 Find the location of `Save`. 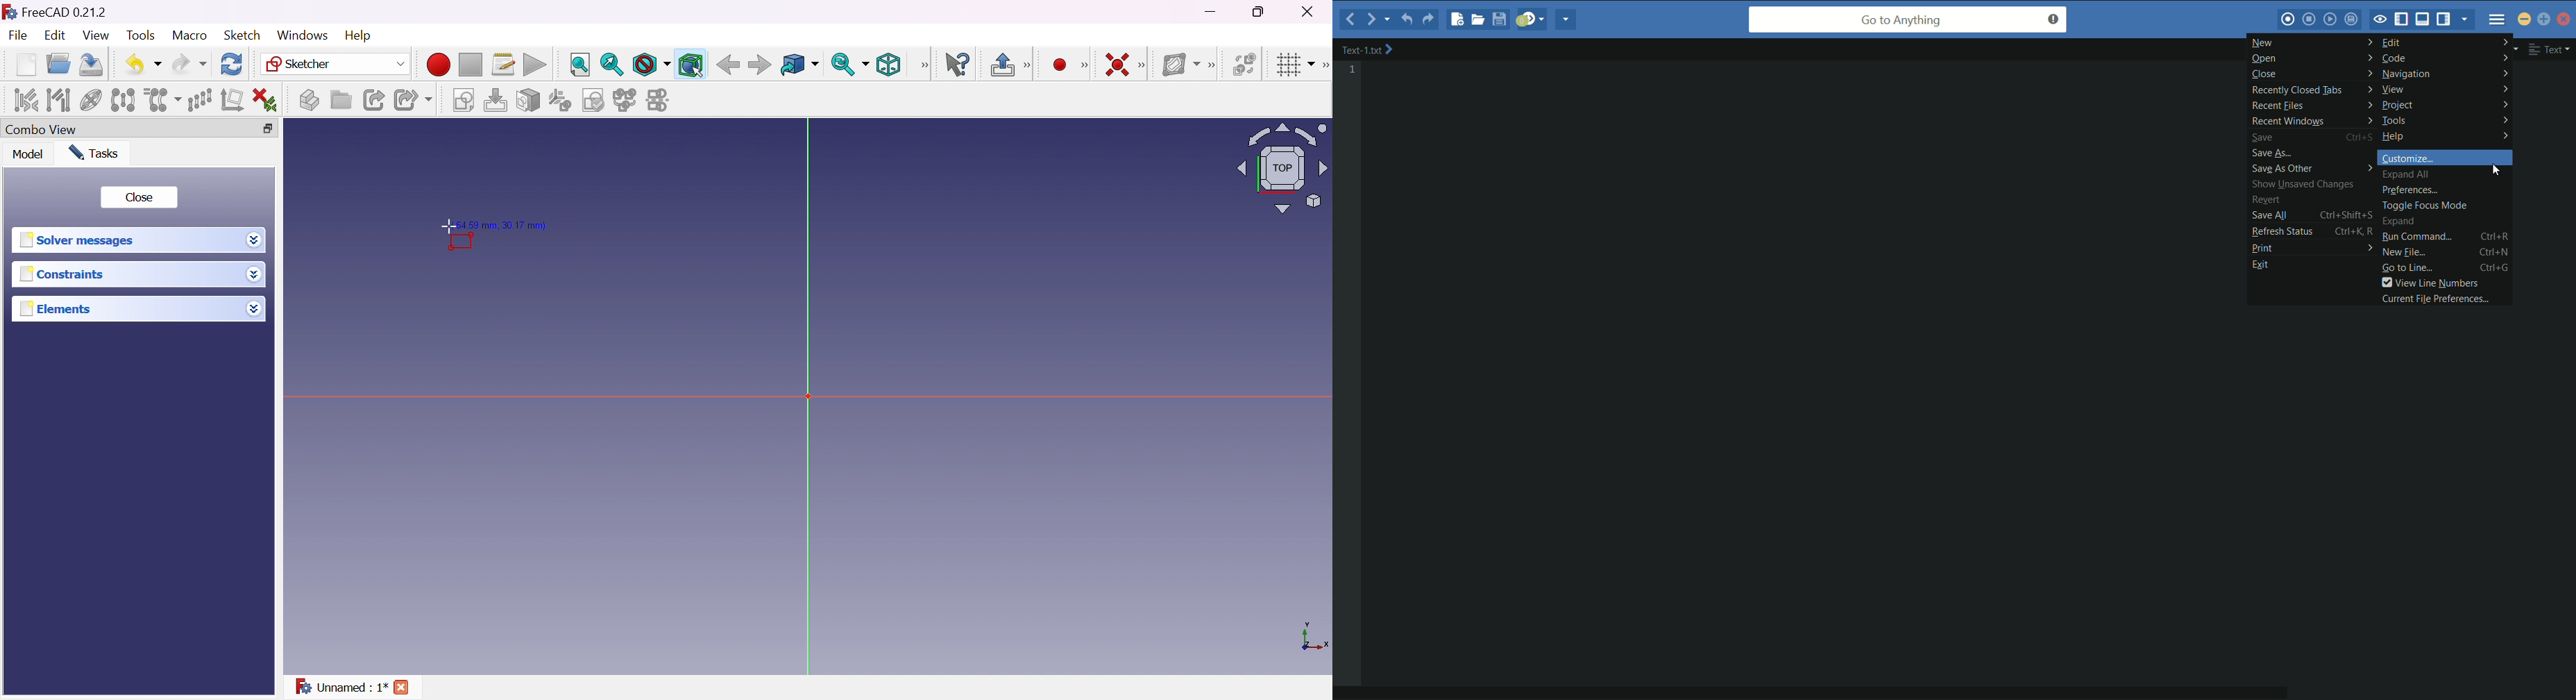

Save is located at coordinates (92, 65).